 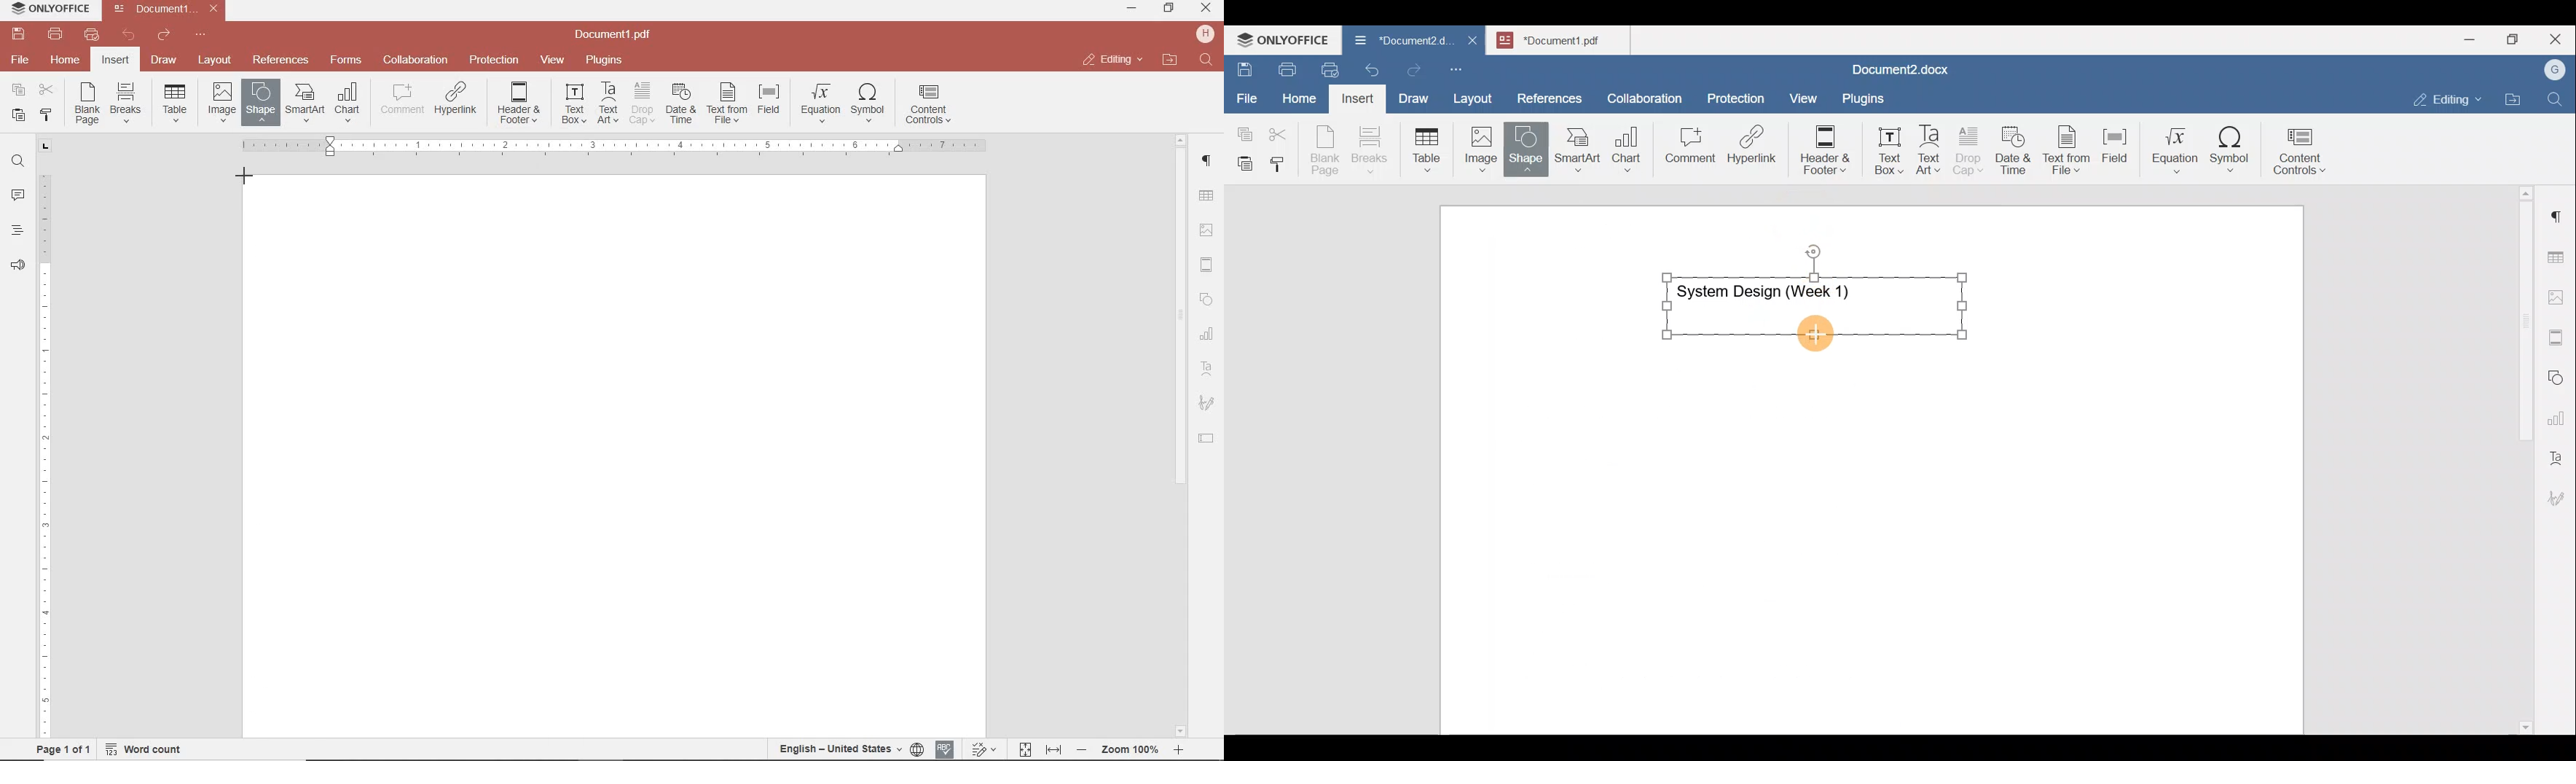 I want to click on Copy style, so click(x=1282, y=161).